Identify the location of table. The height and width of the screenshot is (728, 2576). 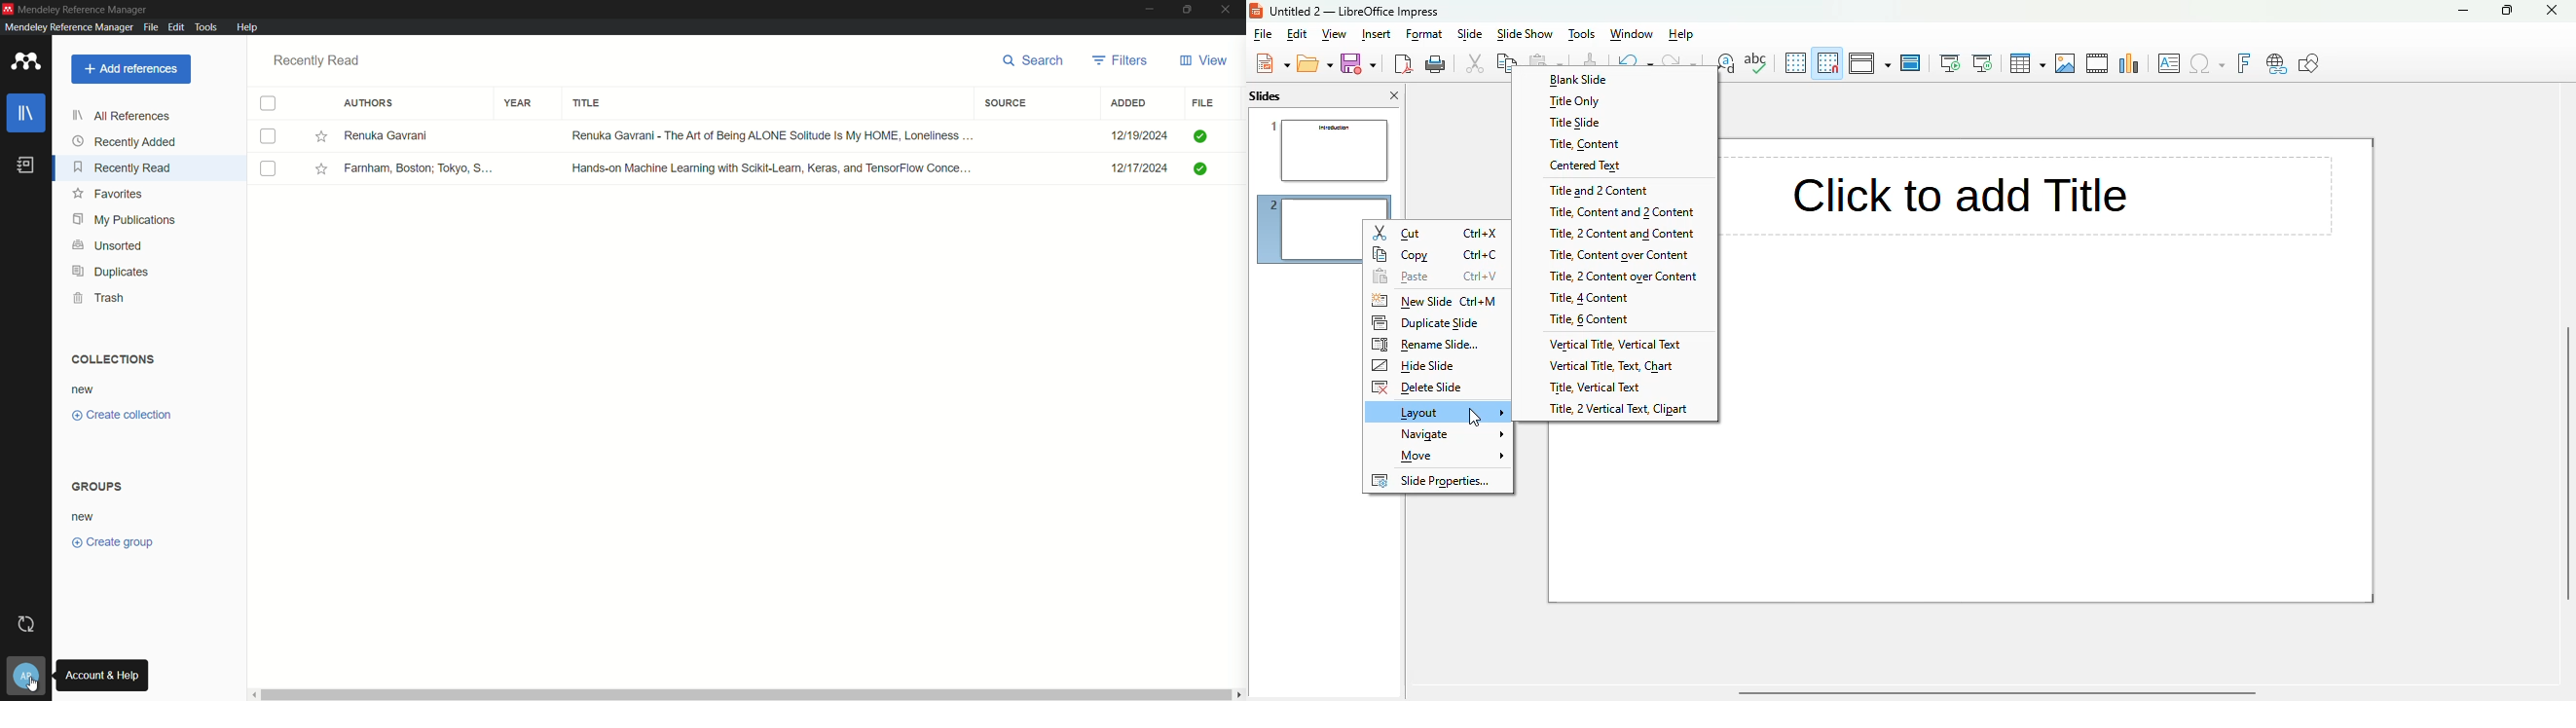
(2027, 63).